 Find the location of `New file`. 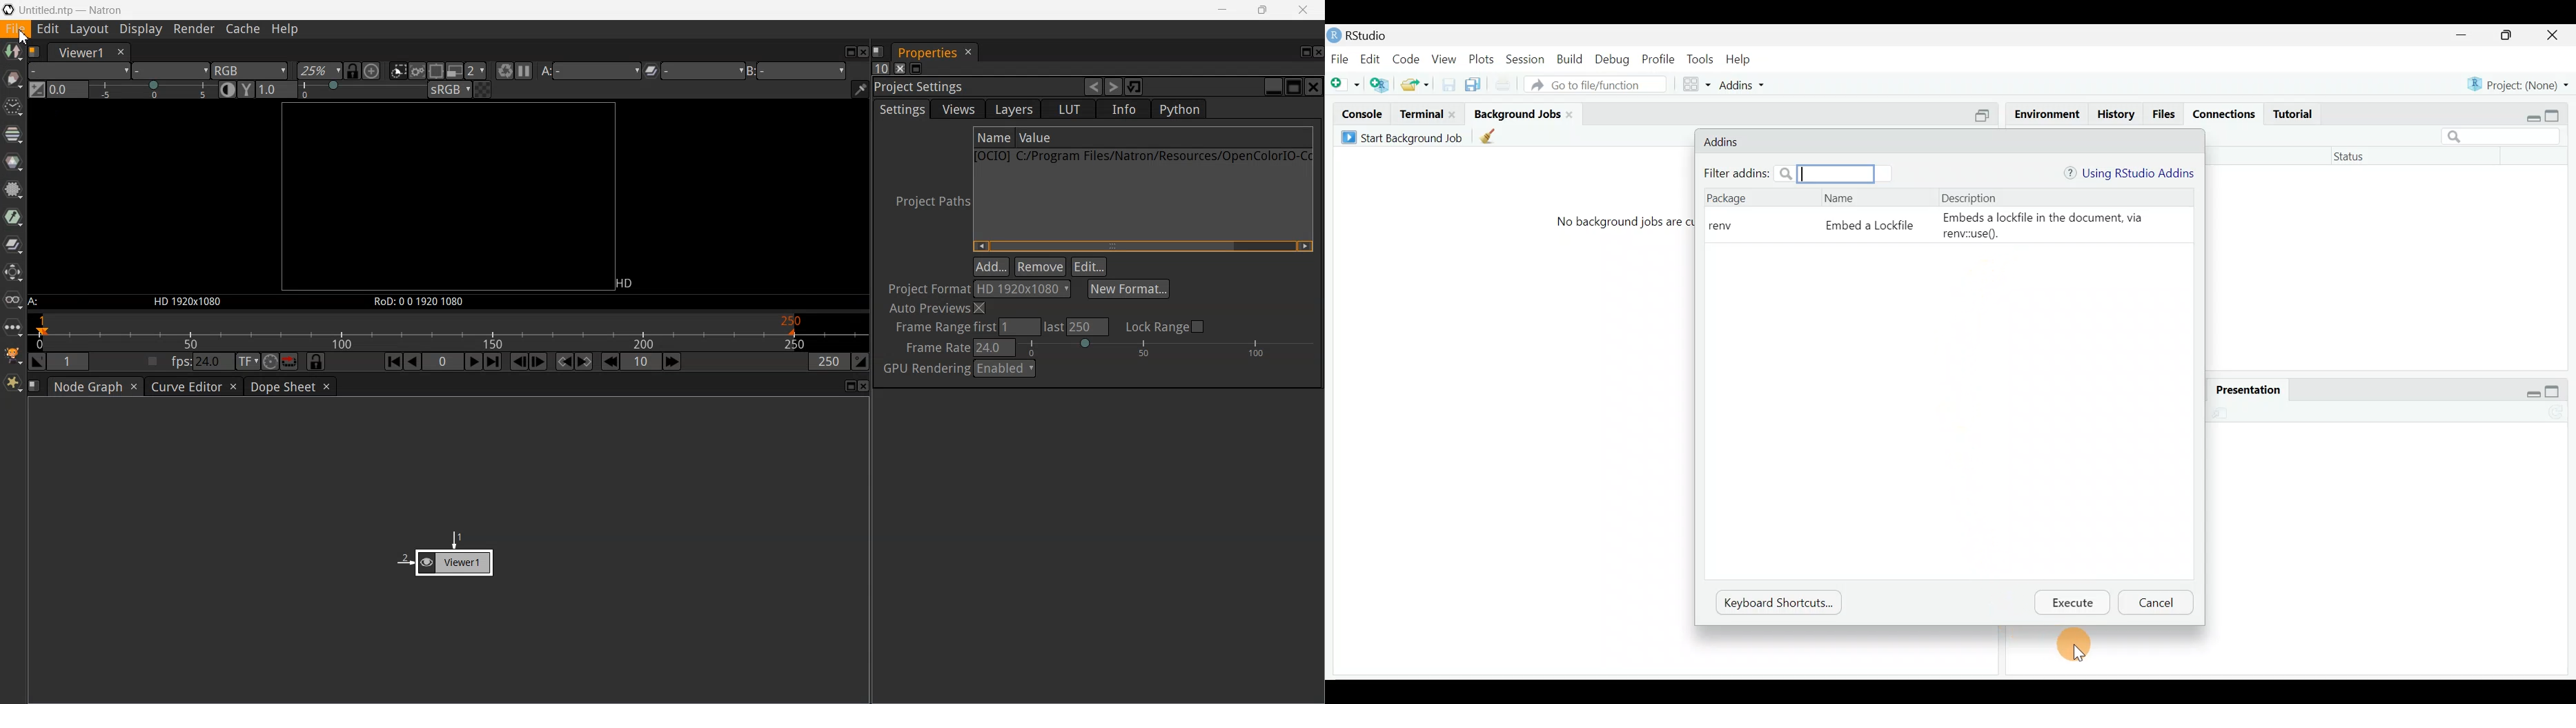

New file is located at coordinates (1345, 85).